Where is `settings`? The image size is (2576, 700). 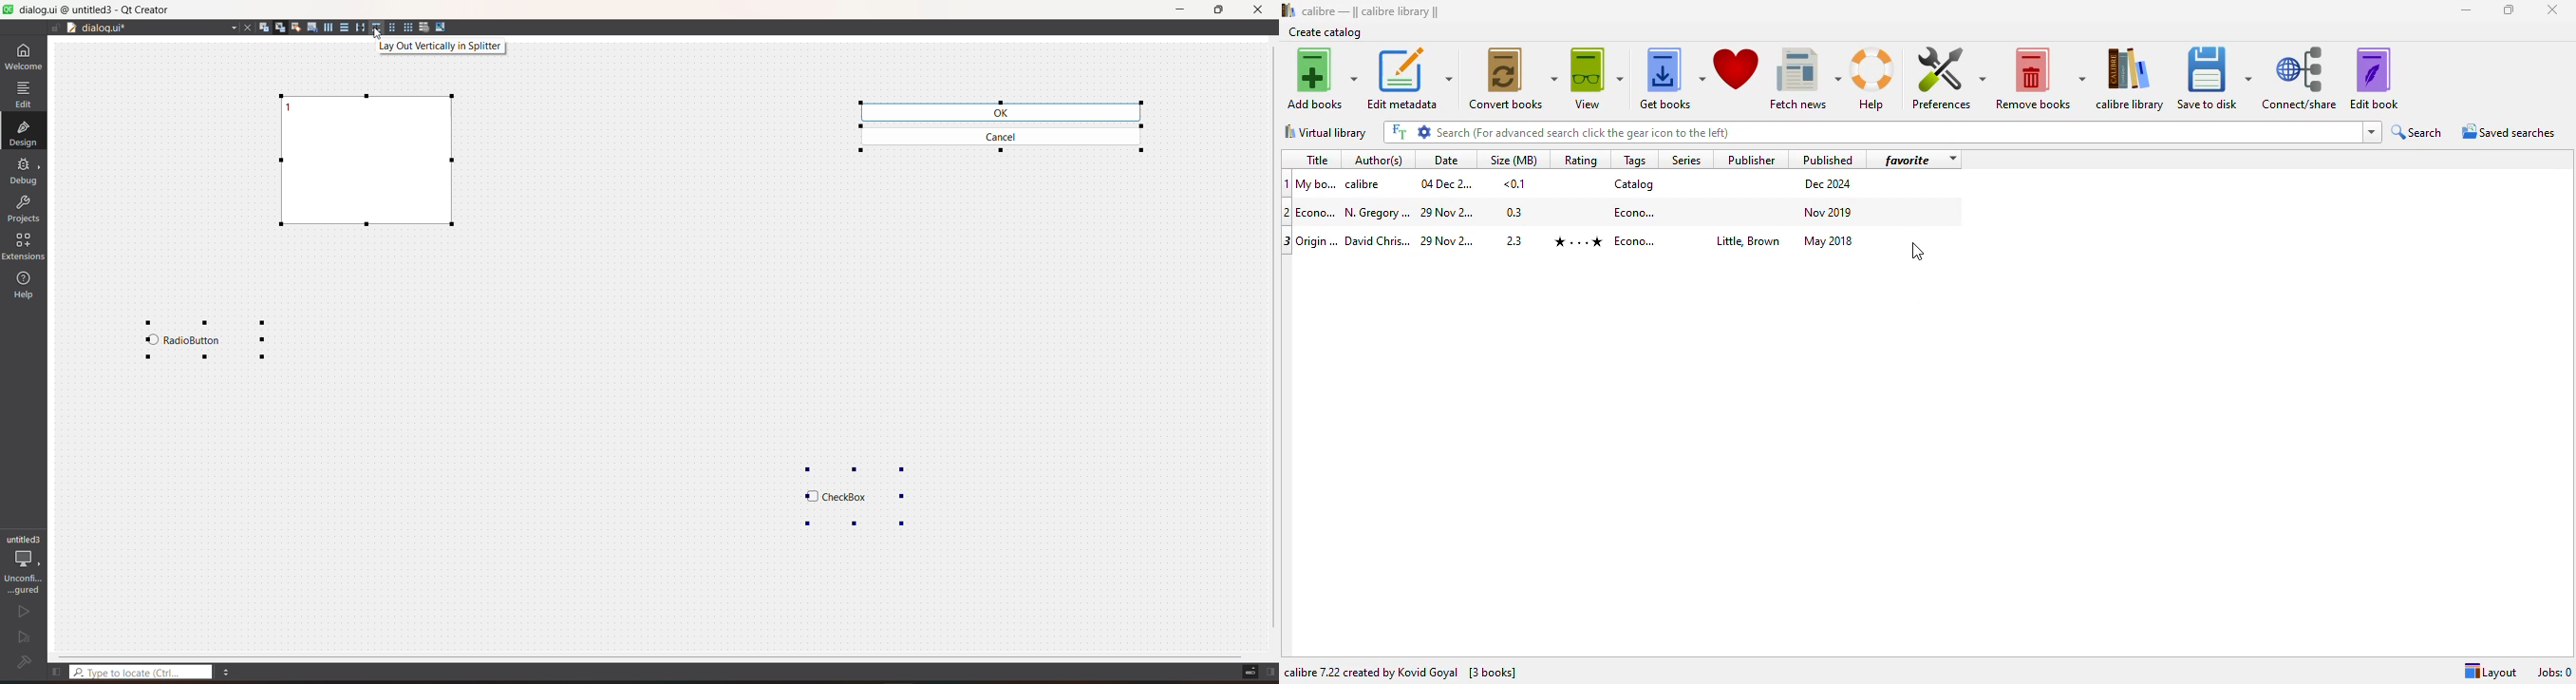
settings is located at coordinates (1423, 132).